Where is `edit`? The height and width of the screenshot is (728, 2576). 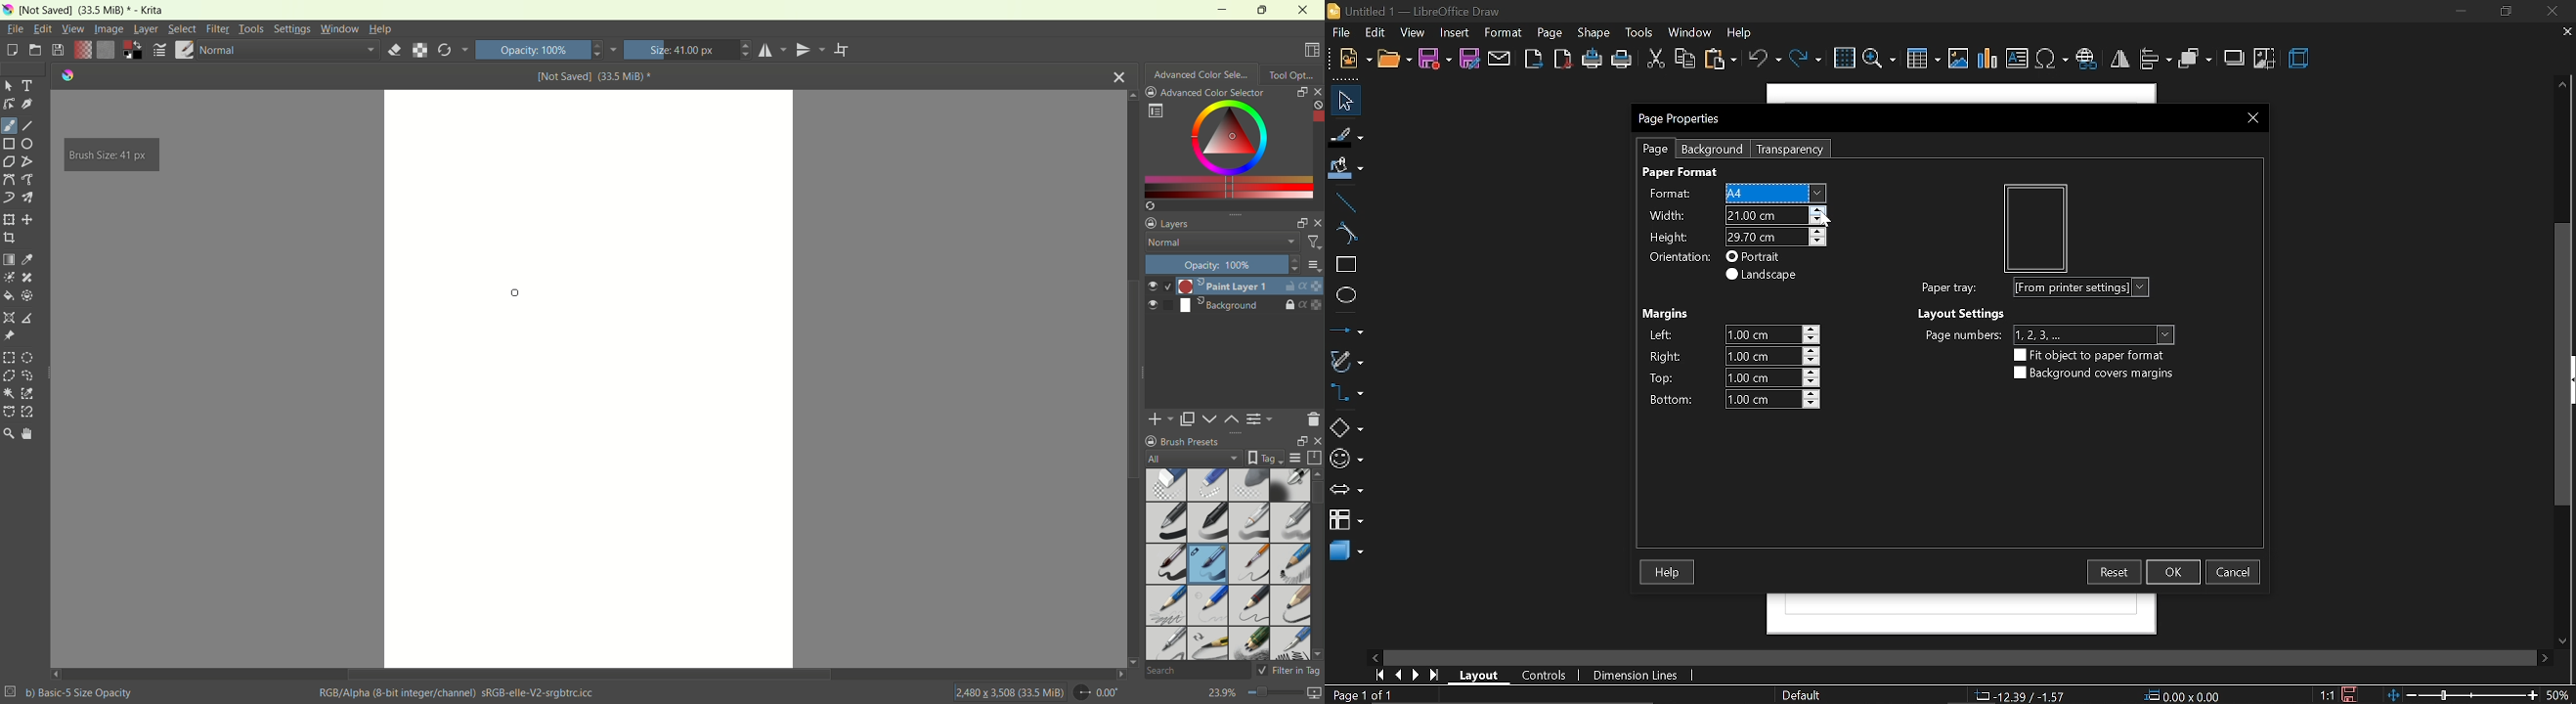
edit is located at coordinates (42, 28).